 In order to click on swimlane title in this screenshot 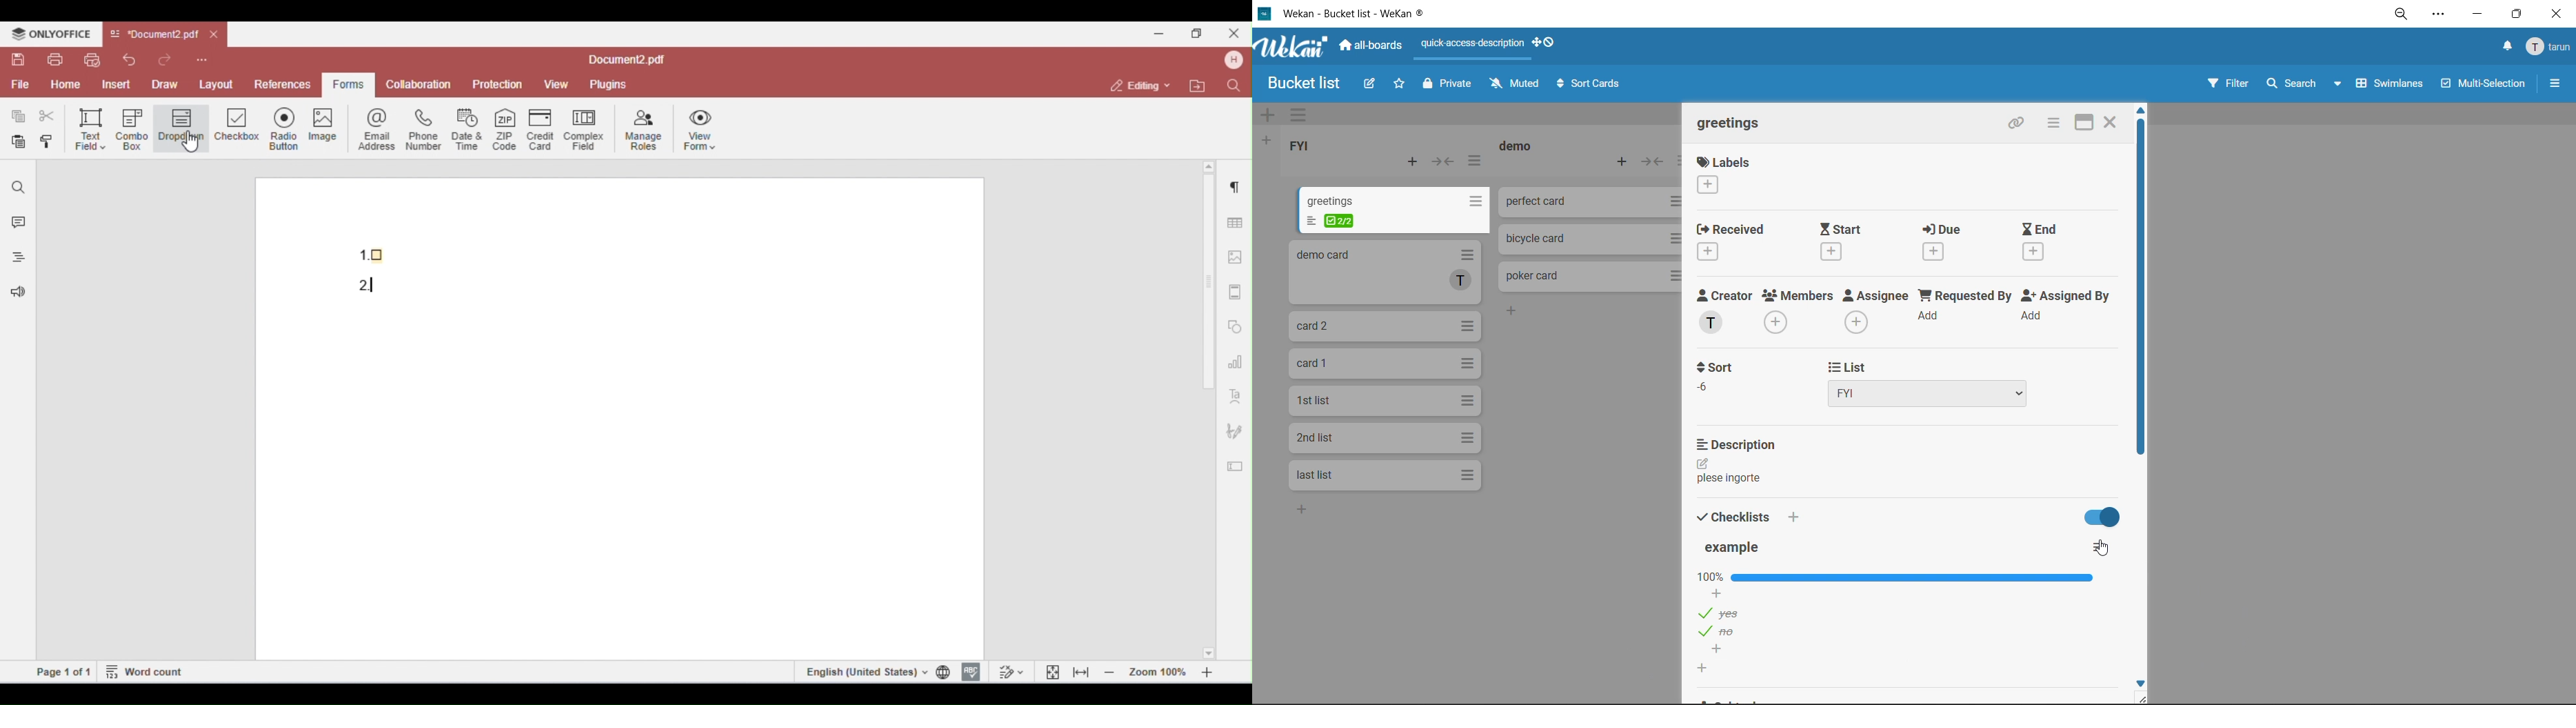, I will do `click(1914, 115)`.